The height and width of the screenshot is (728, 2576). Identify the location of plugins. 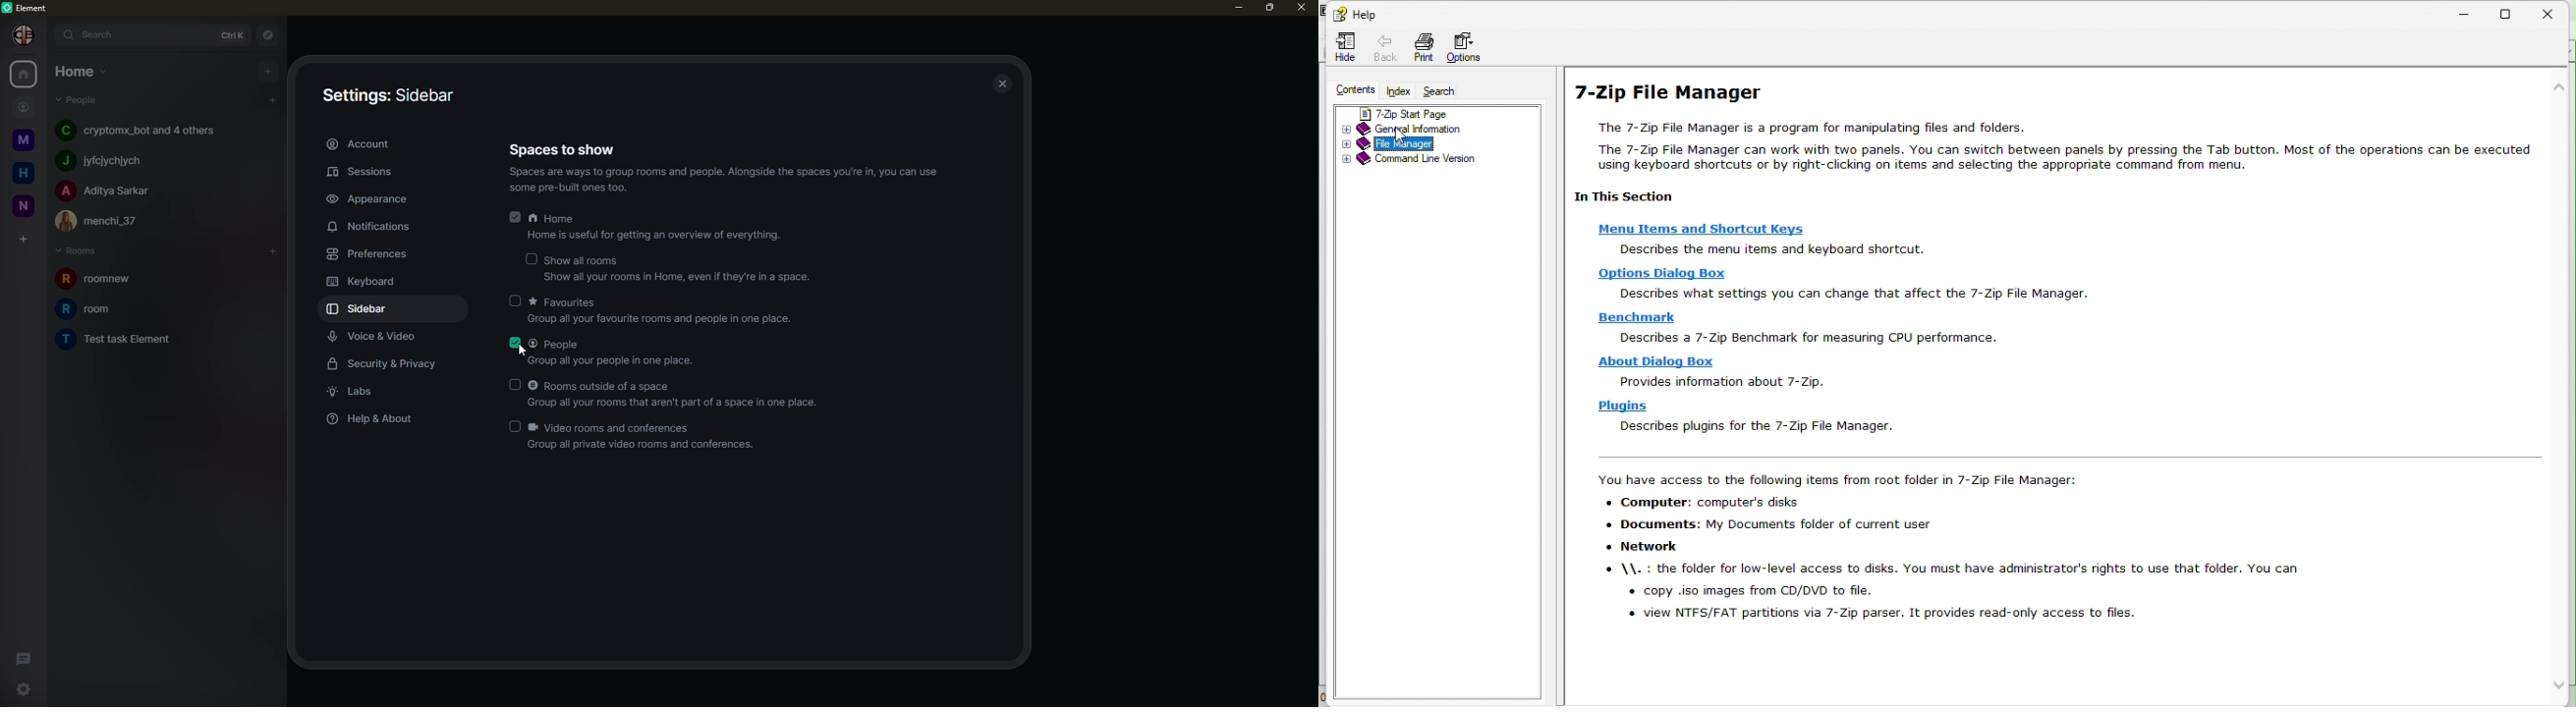
(1617, 407).